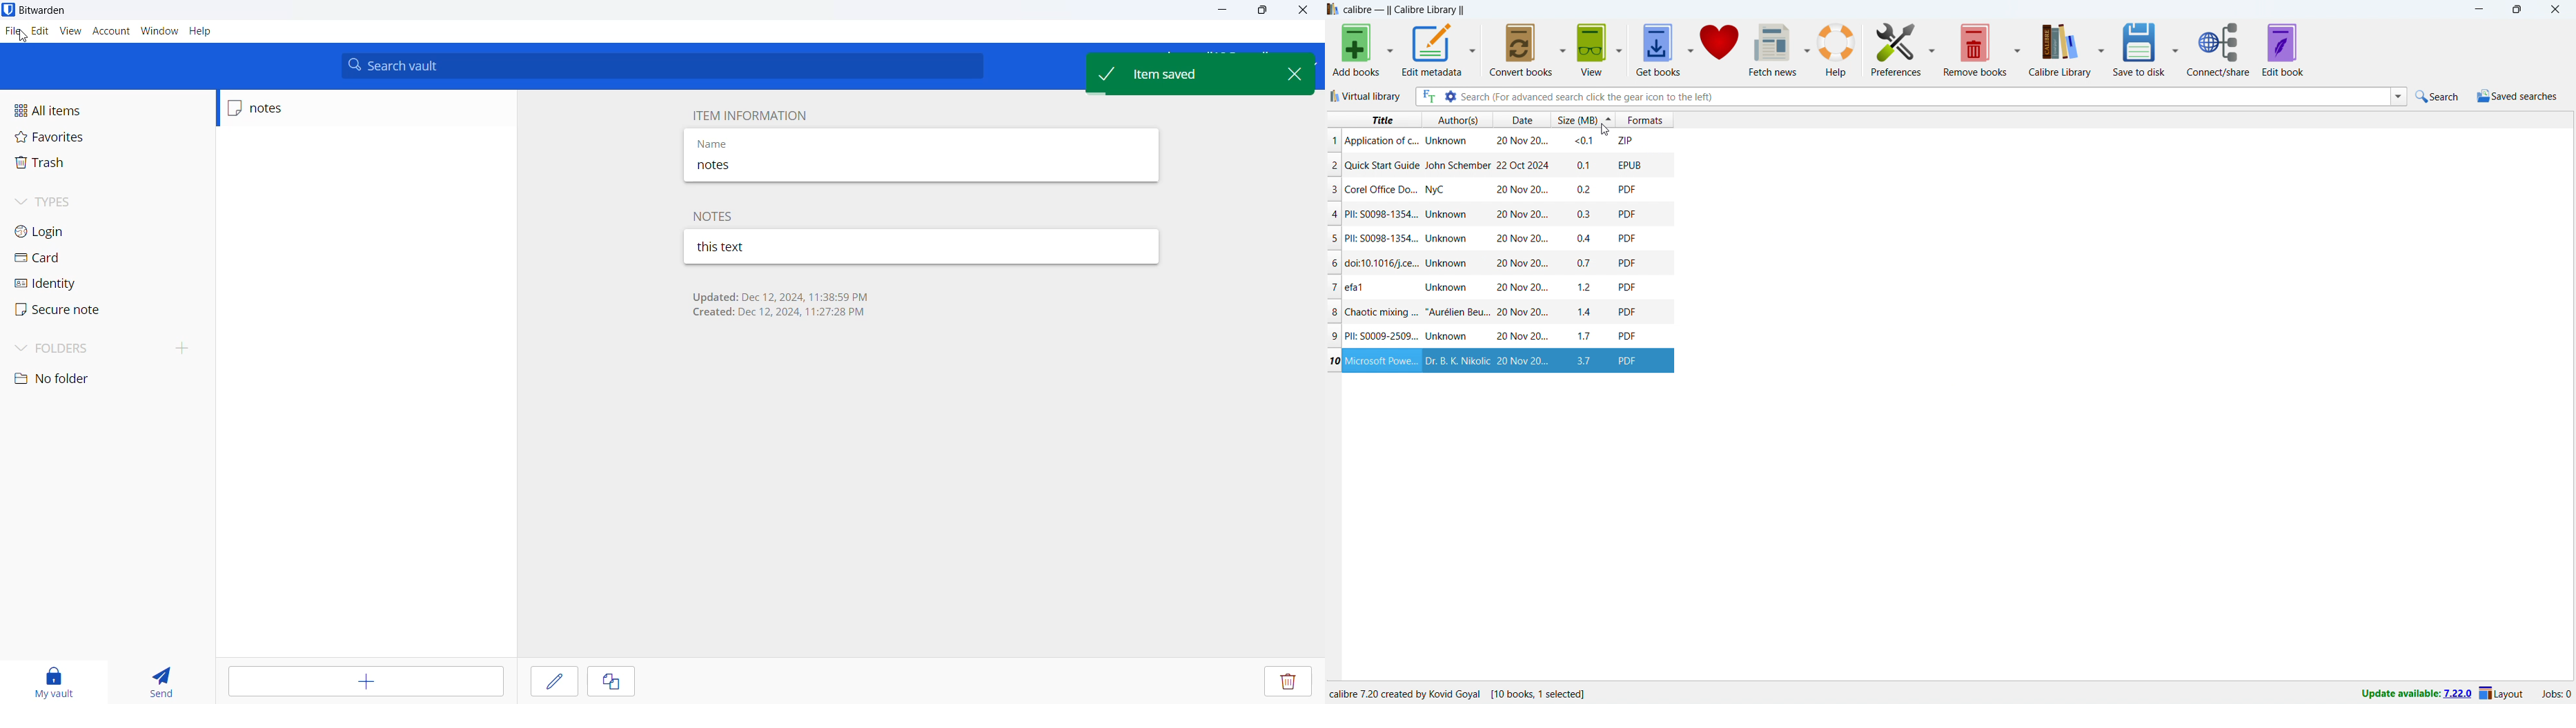 The image size is (2576, 728). What do you see at coordinates (201, 32) in the screenshot?
I see `help` at bounding box center [201, 32].